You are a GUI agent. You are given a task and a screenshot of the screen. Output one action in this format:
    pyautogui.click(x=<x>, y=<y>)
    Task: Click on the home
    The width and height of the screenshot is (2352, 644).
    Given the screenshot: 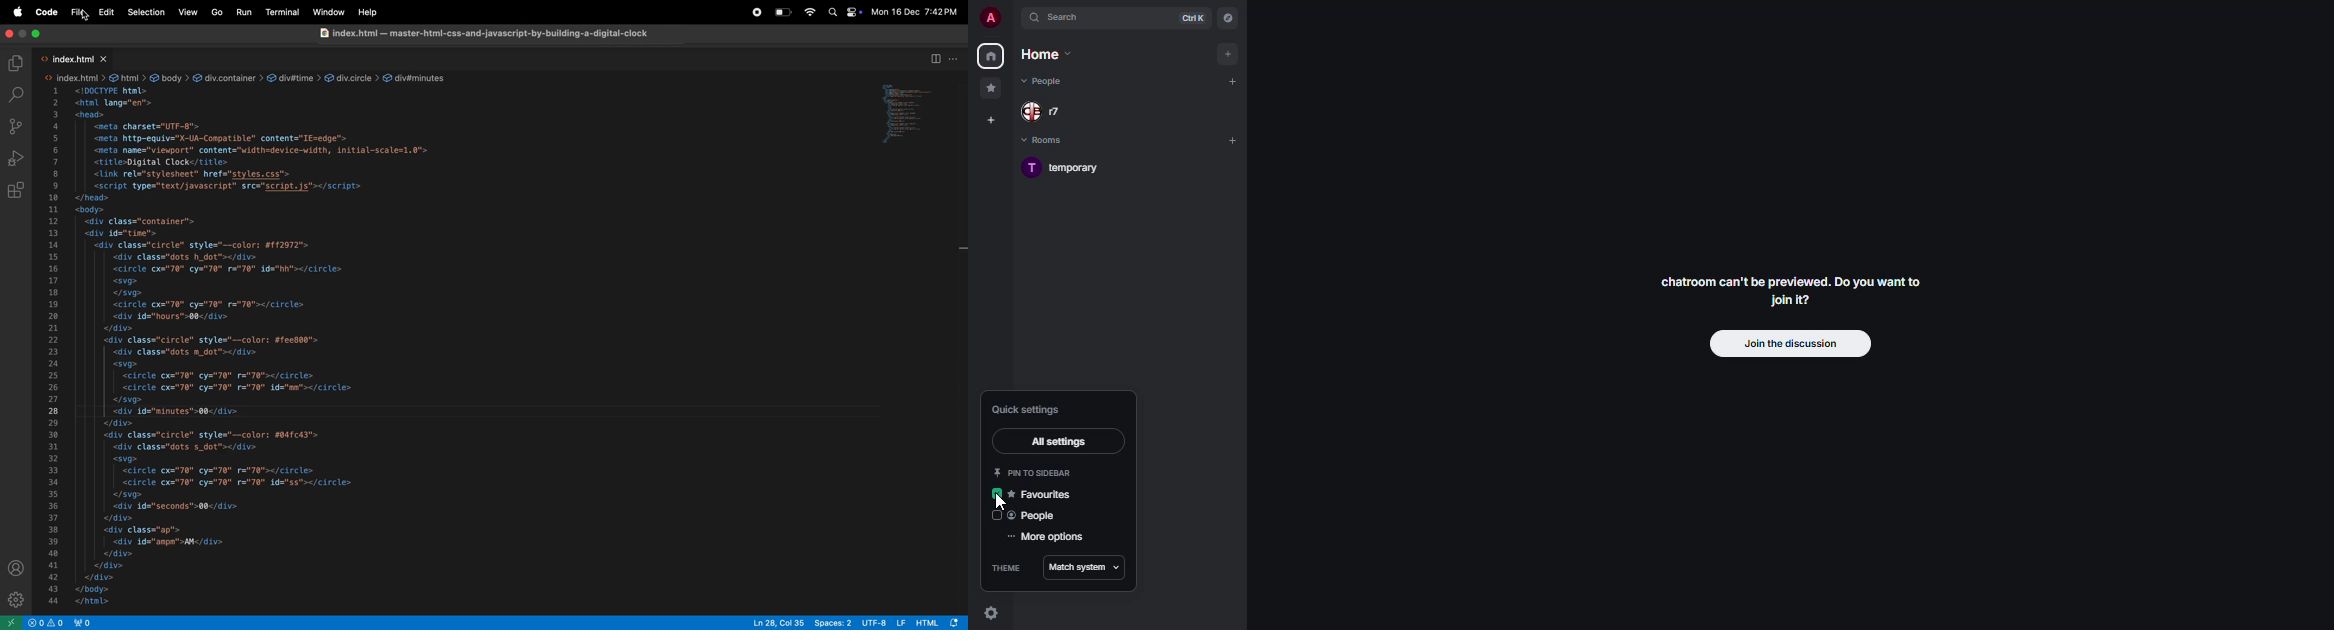 What is the action you would take?
    pyautogui.click(x=990, y=56)
    